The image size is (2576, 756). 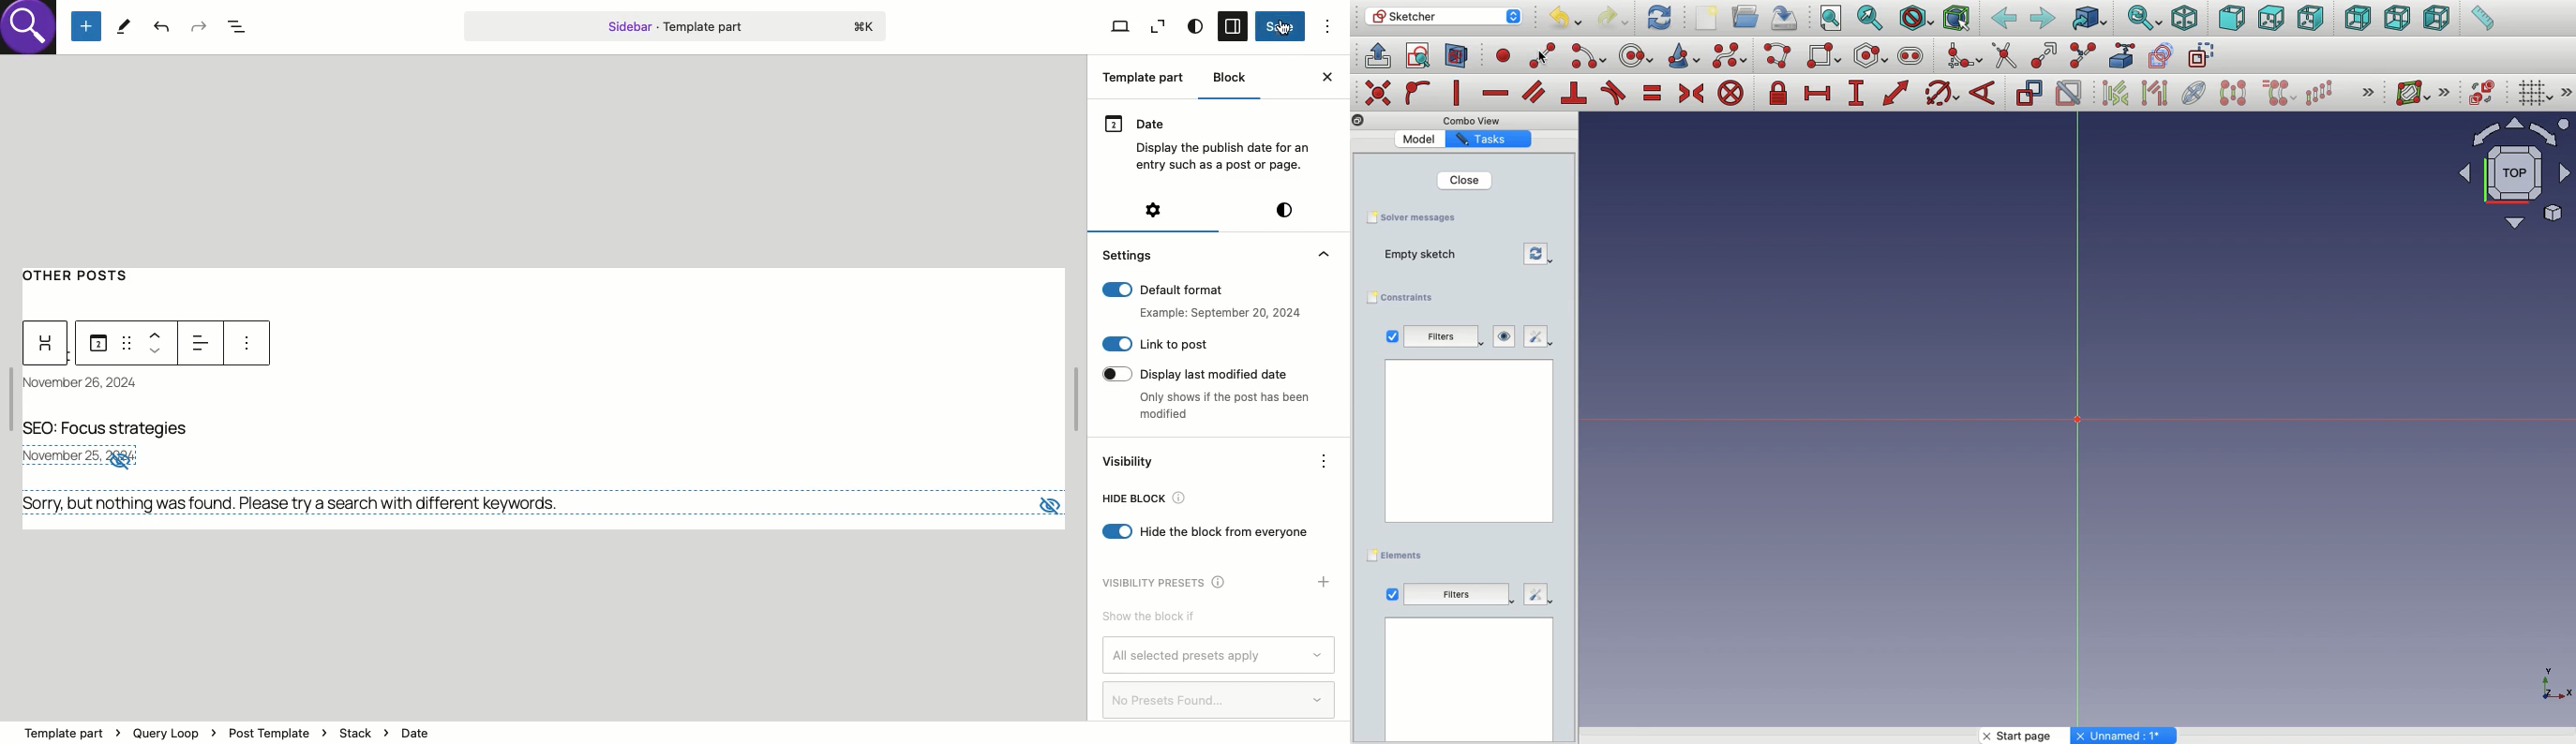 I want to click on All selected presets apply, so click(x=1220, y=656).